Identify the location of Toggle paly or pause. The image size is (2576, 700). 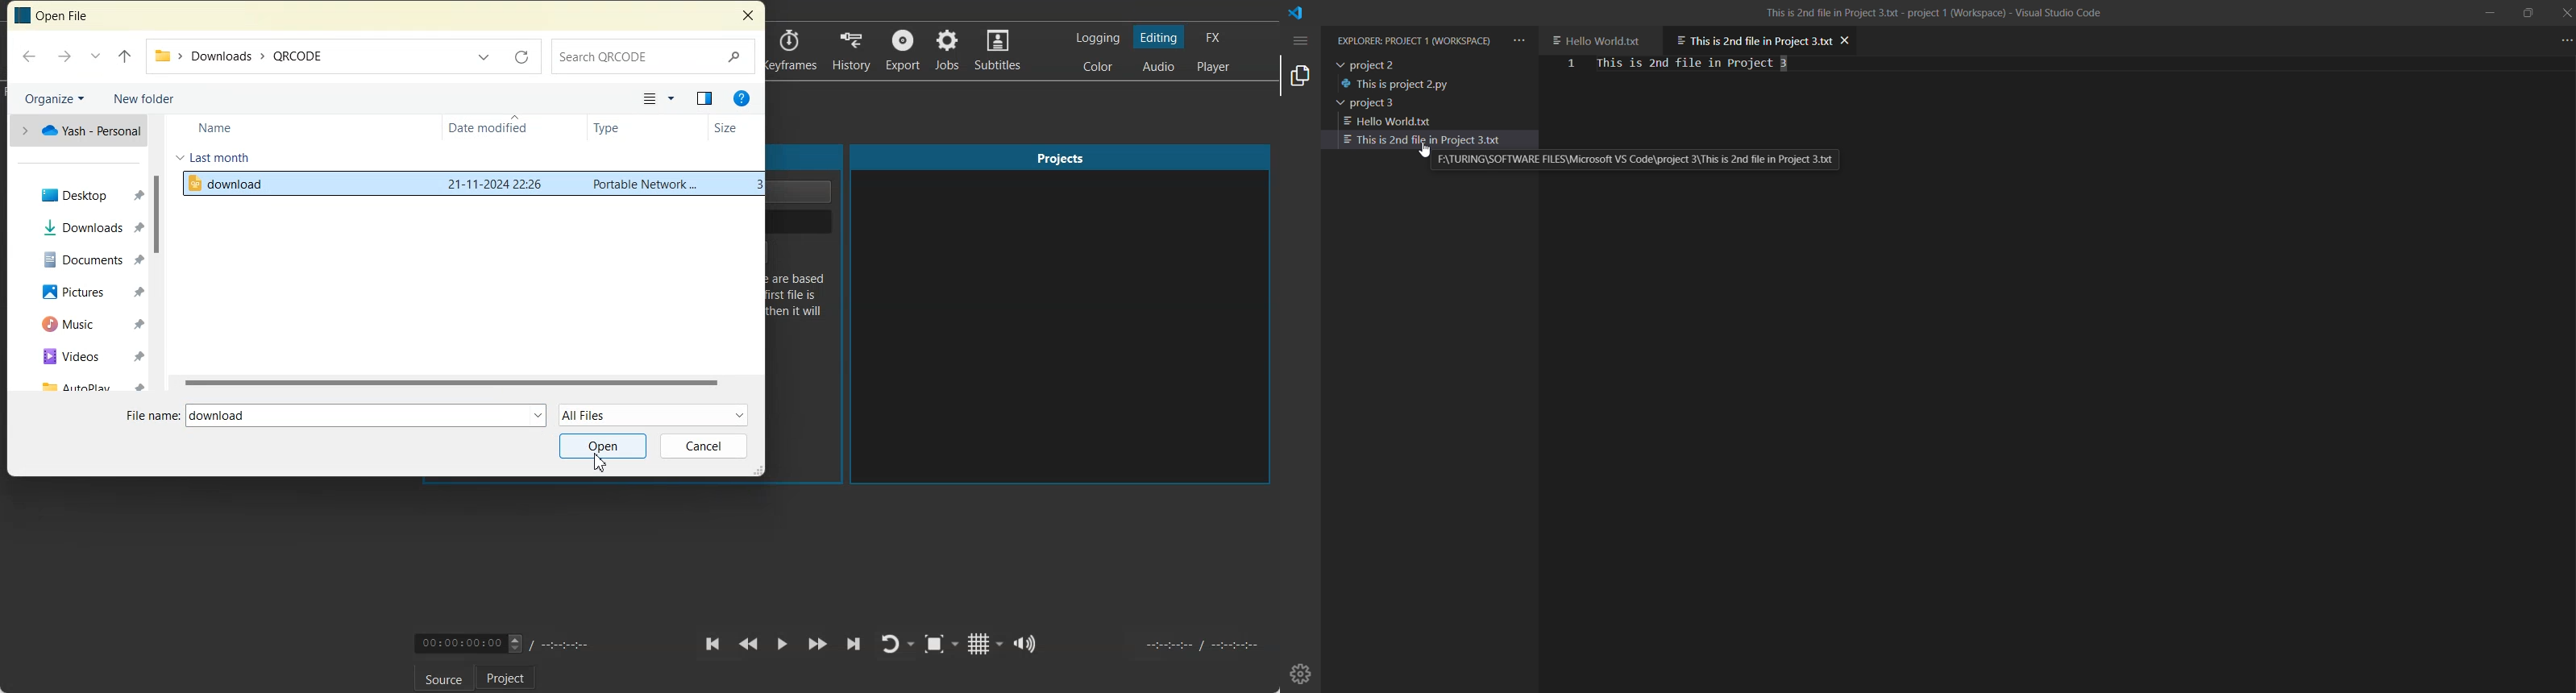
(781, 645).